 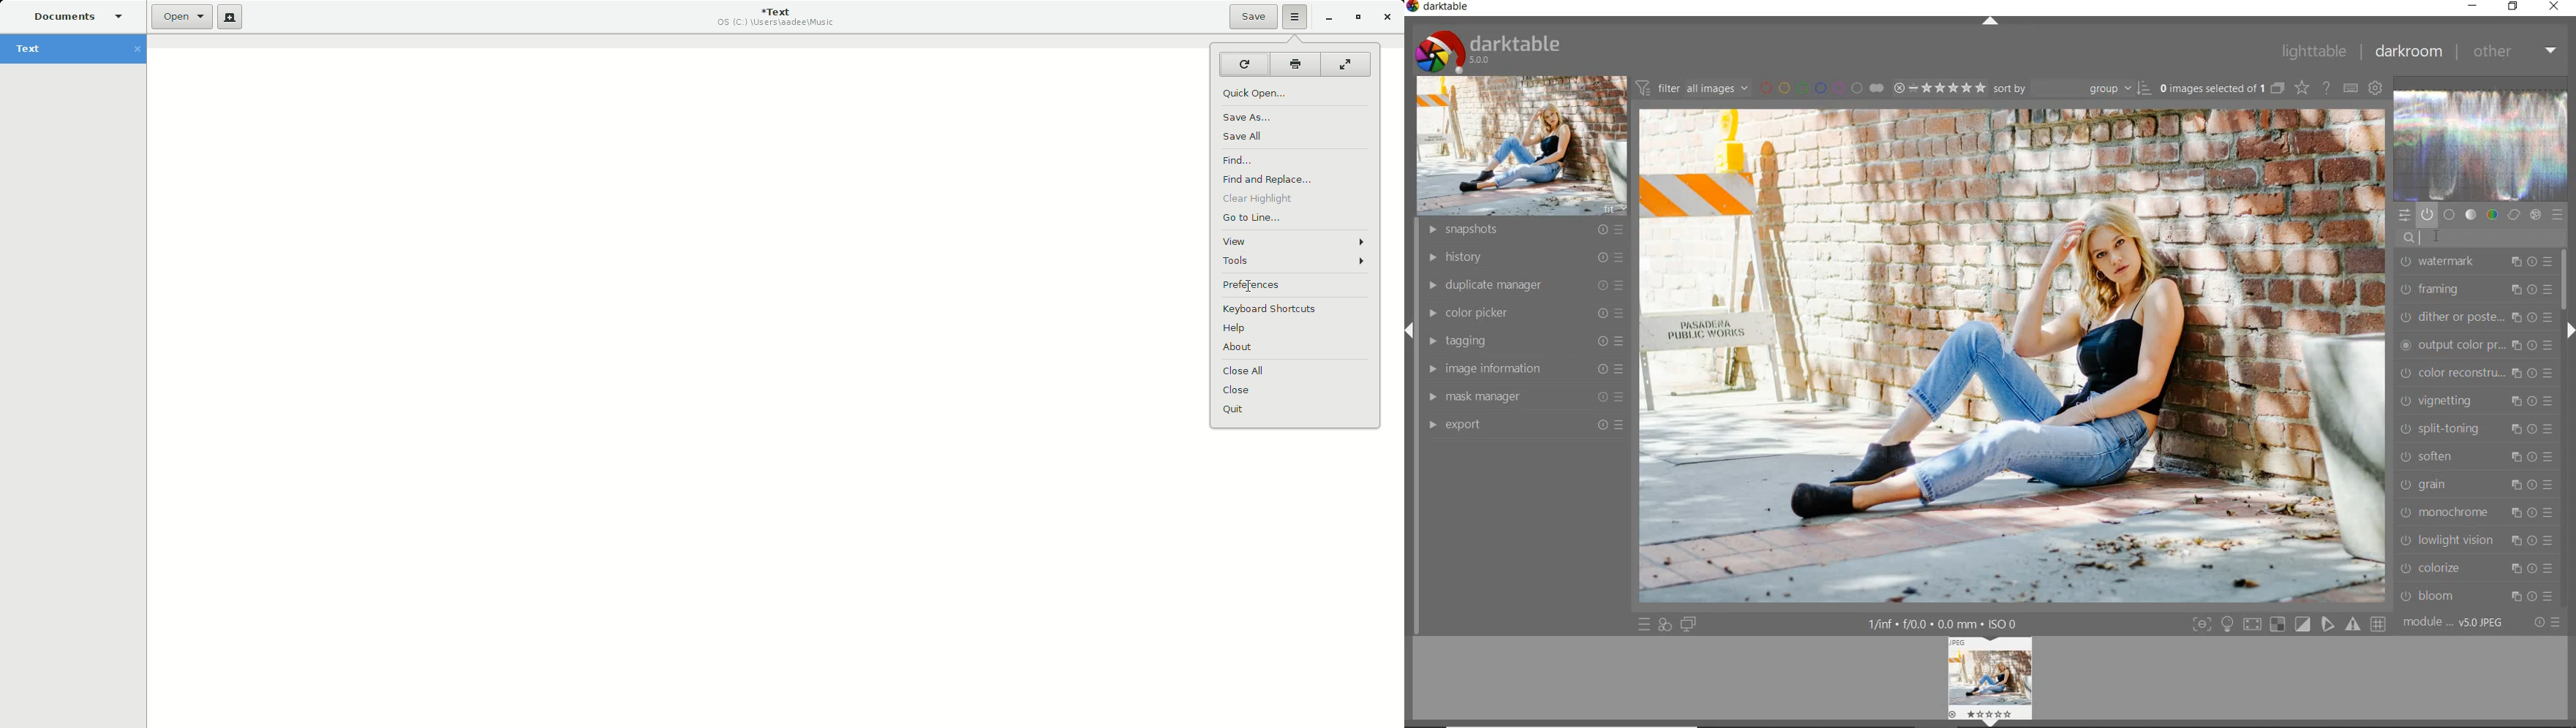 I want to click on correct, so click(x=2514, y=214).